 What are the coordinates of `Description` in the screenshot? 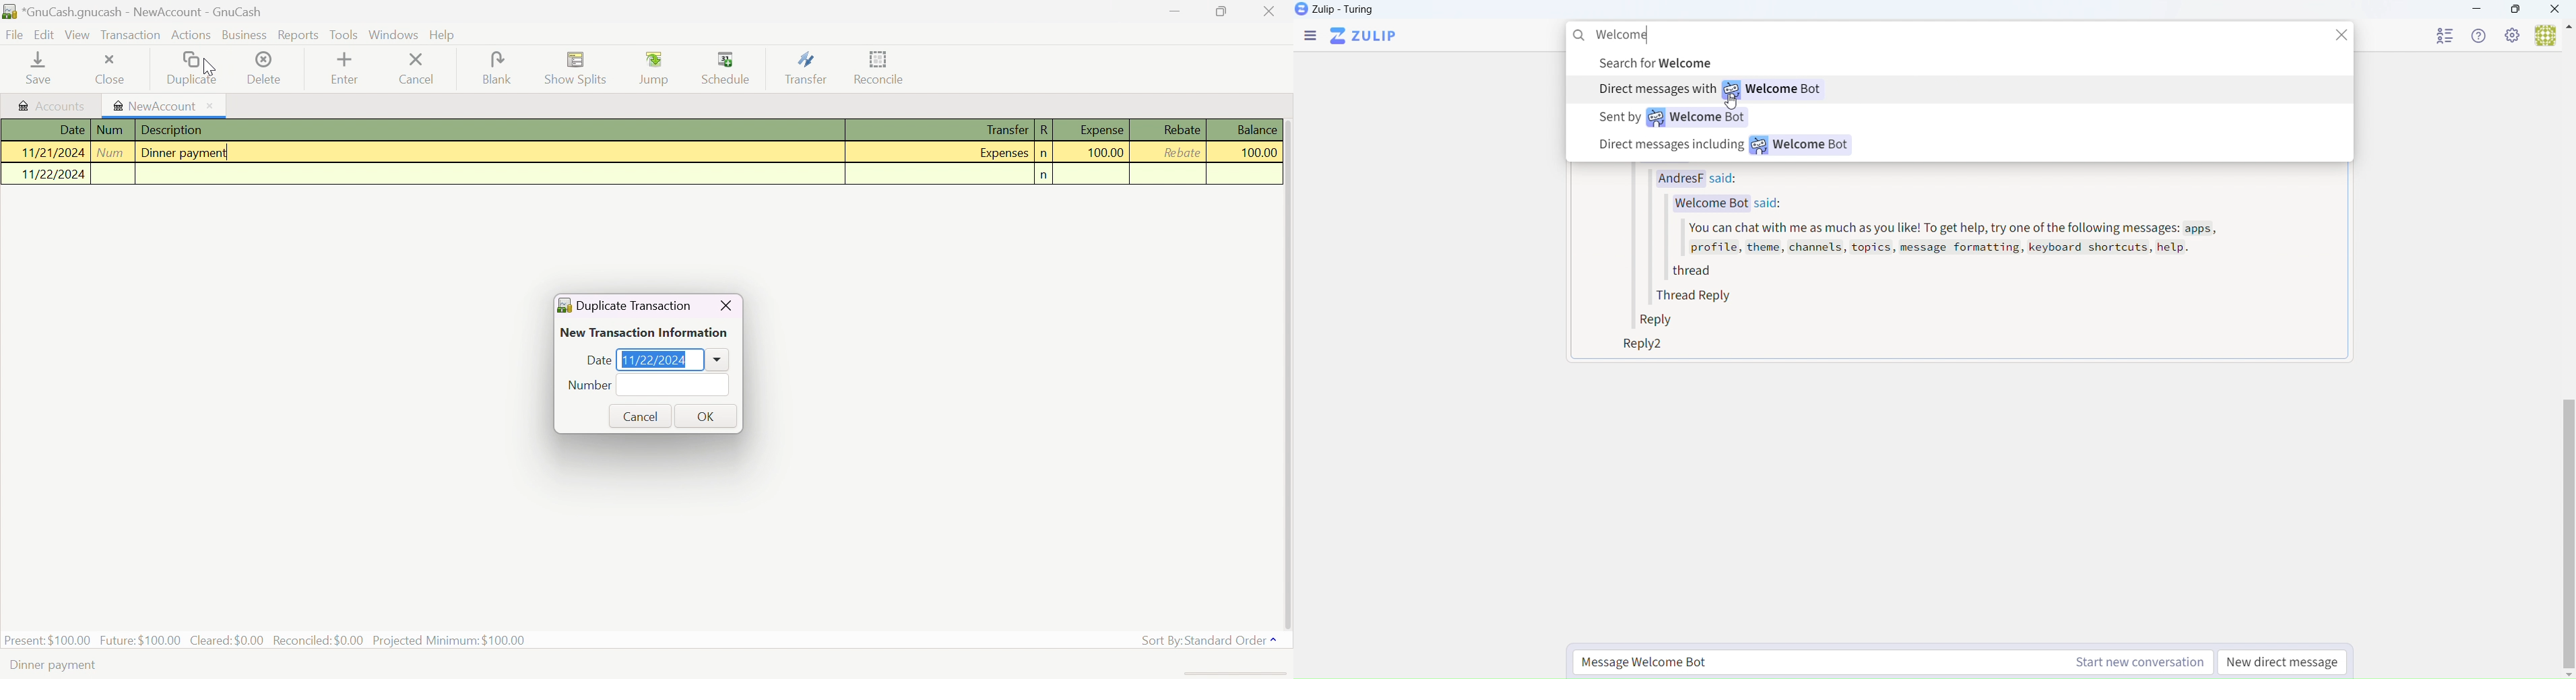 It's located at (176, 131).